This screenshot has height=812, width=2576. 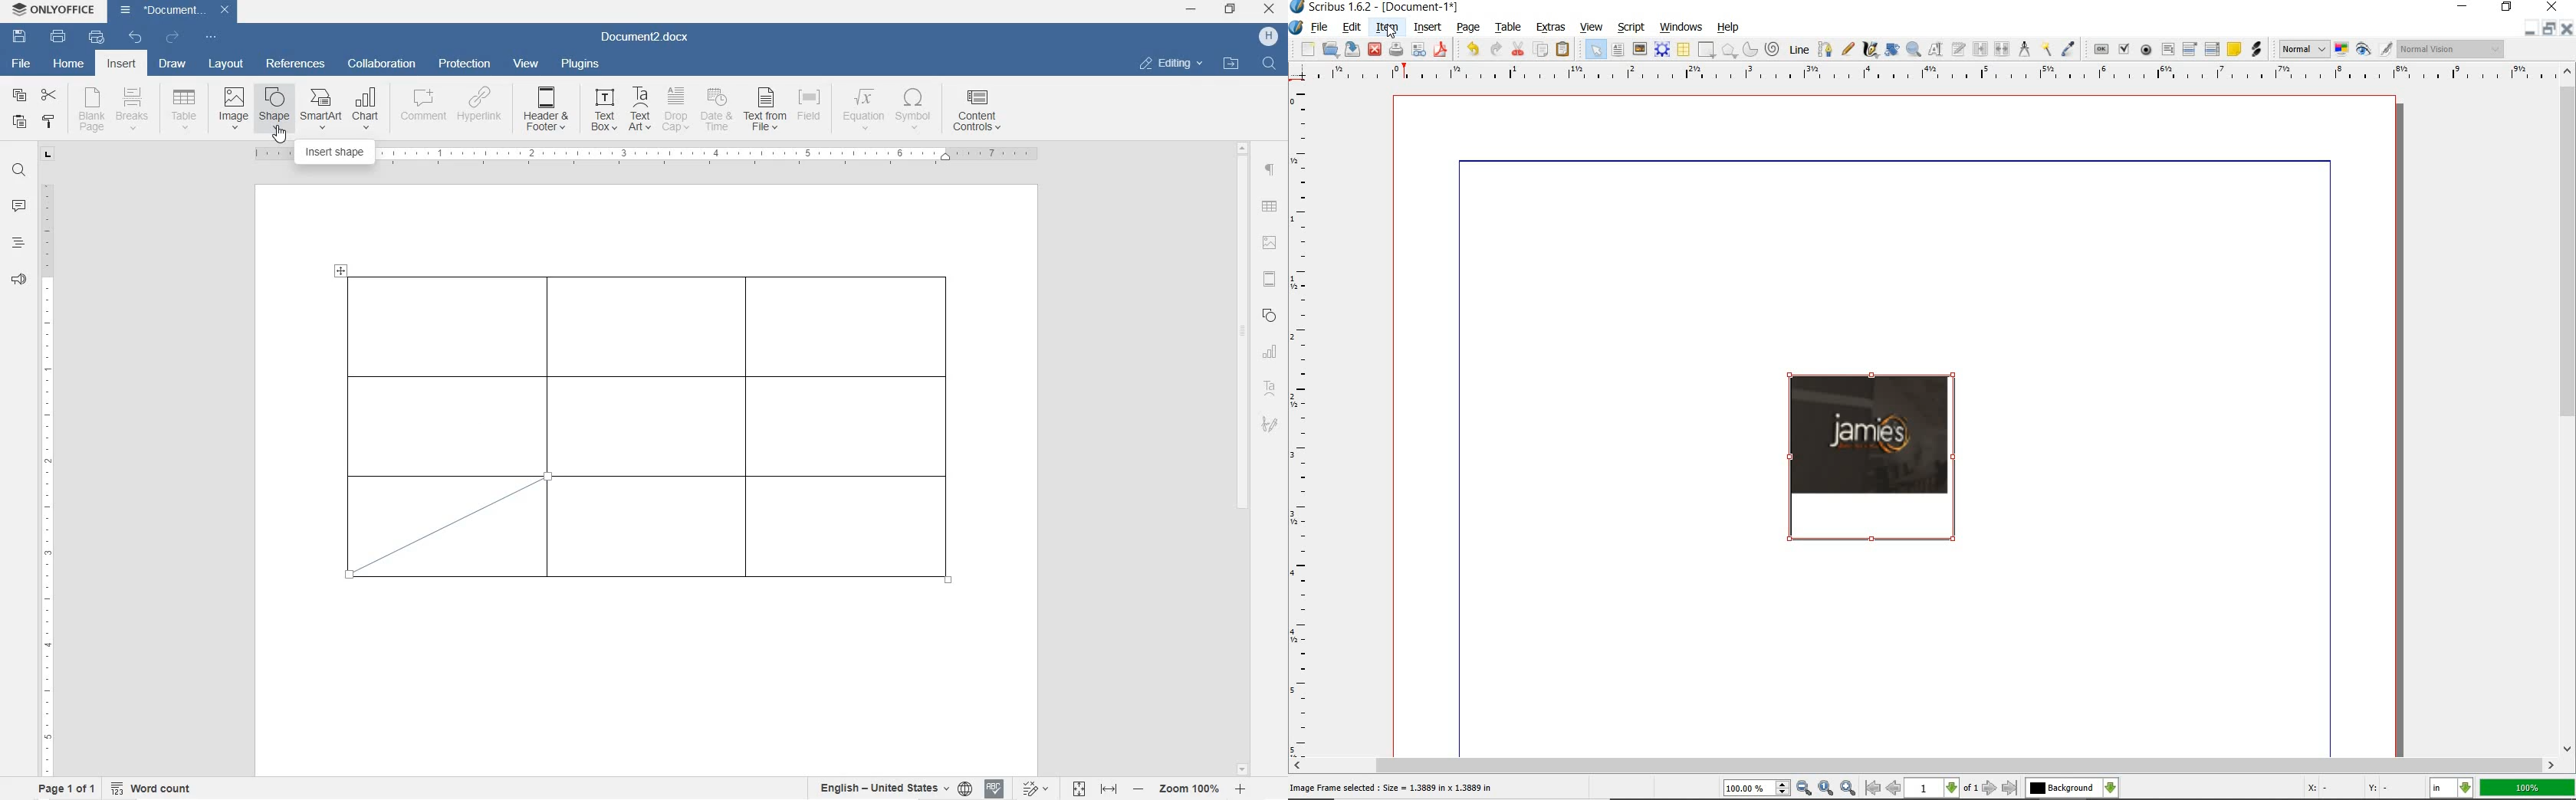 What do you see at coordinates (172, 38) in the screenshot?
I see `redo` at bounding box center [172, 38].